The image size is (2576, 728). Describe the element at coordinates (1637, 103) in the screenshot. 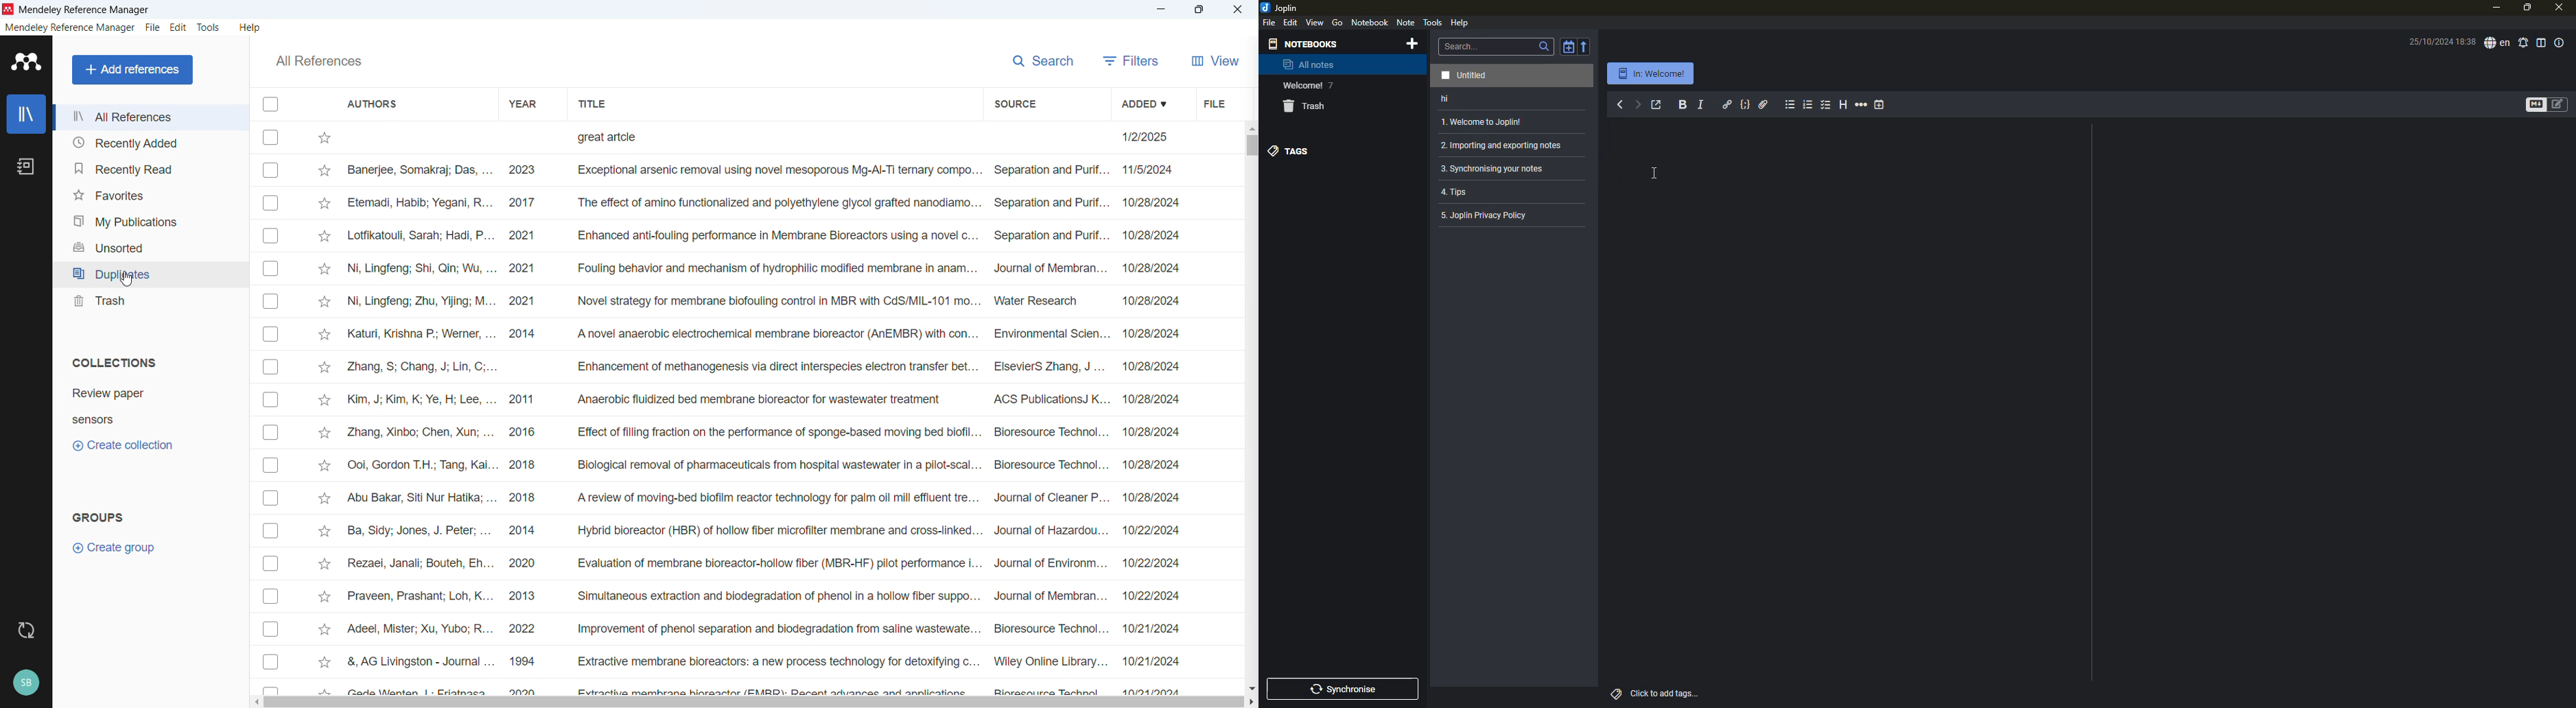

I see `forward` at that location.